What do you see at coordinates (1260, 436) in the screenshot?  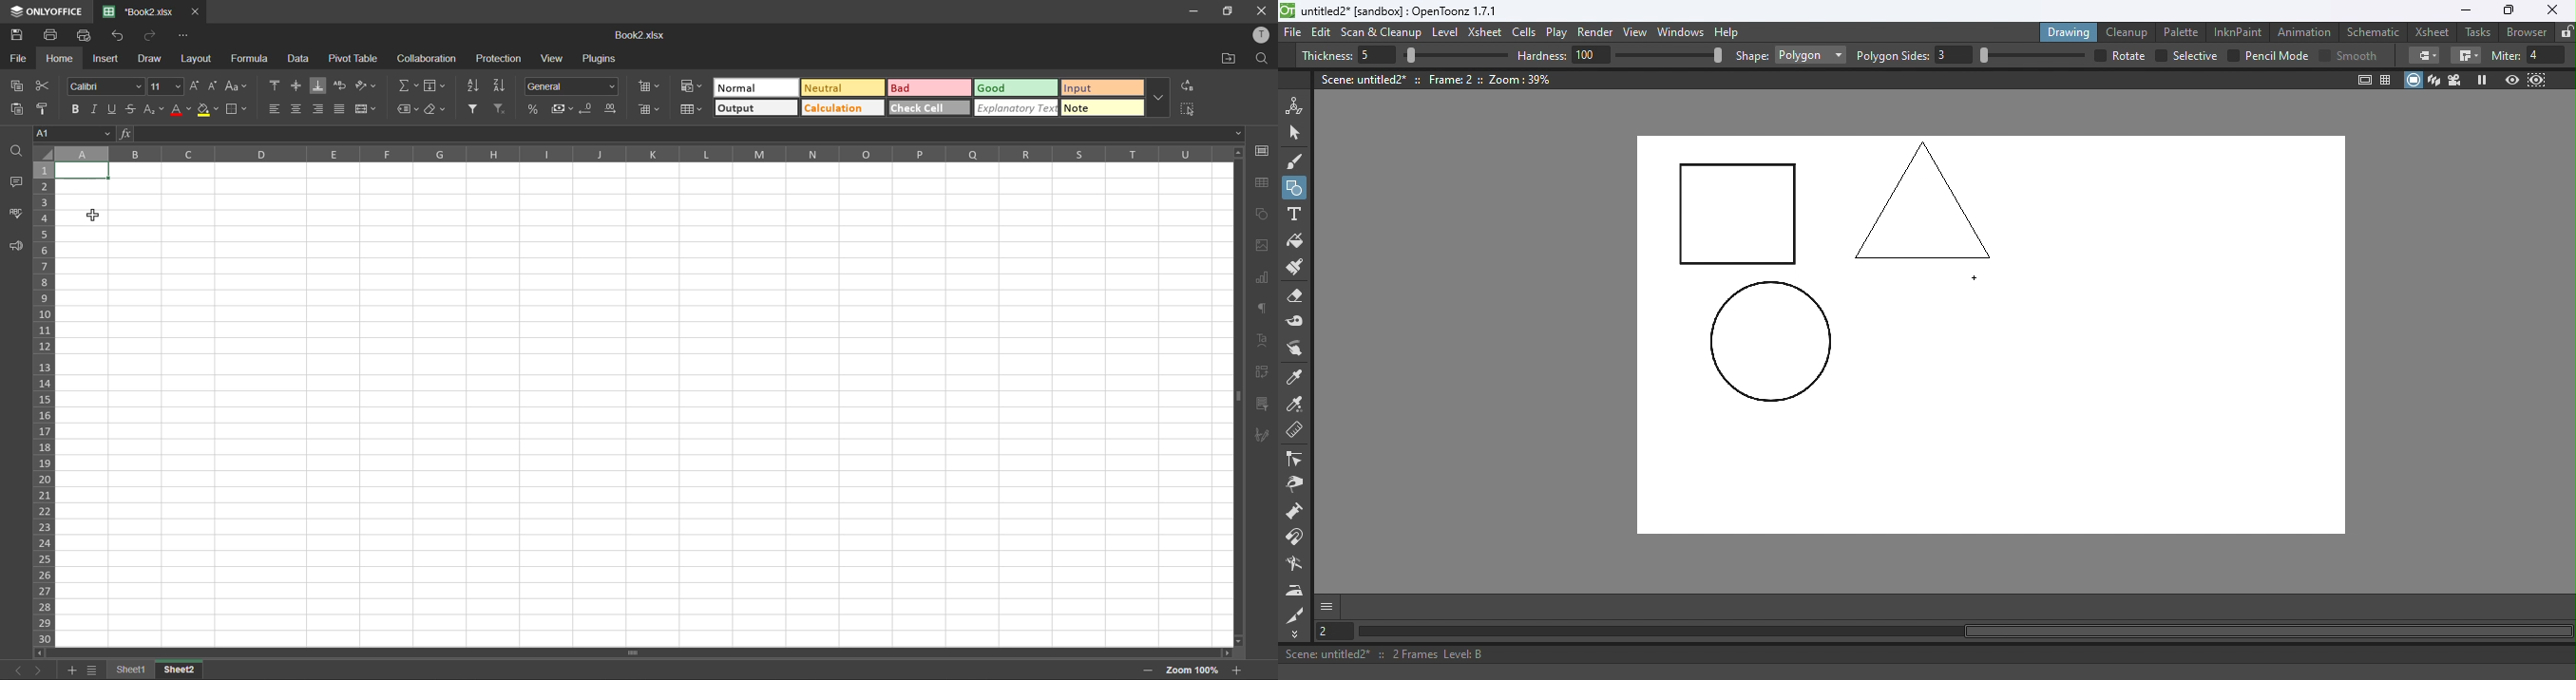 I see `signature` at bounding box center [1260, 436].